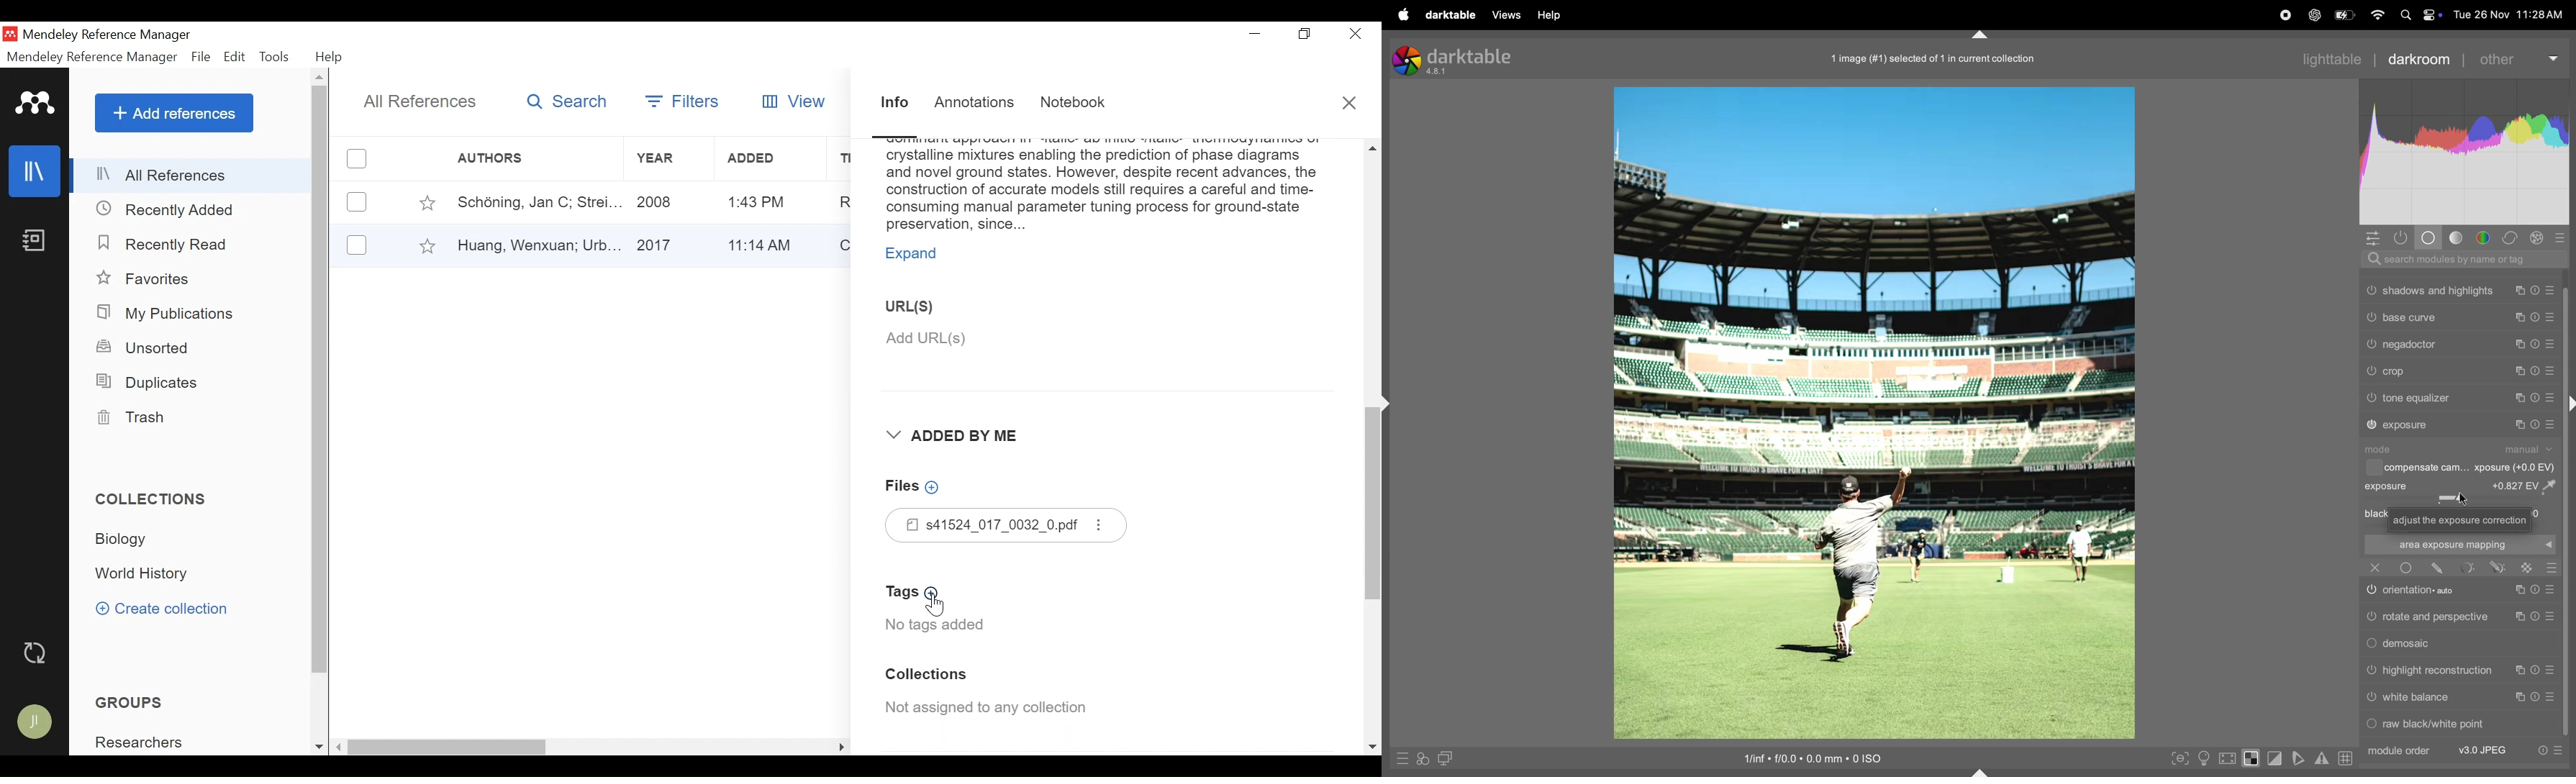  Describe the element at coordinates (1401, 15) in the screenshot. I see `apple menu` at that location.